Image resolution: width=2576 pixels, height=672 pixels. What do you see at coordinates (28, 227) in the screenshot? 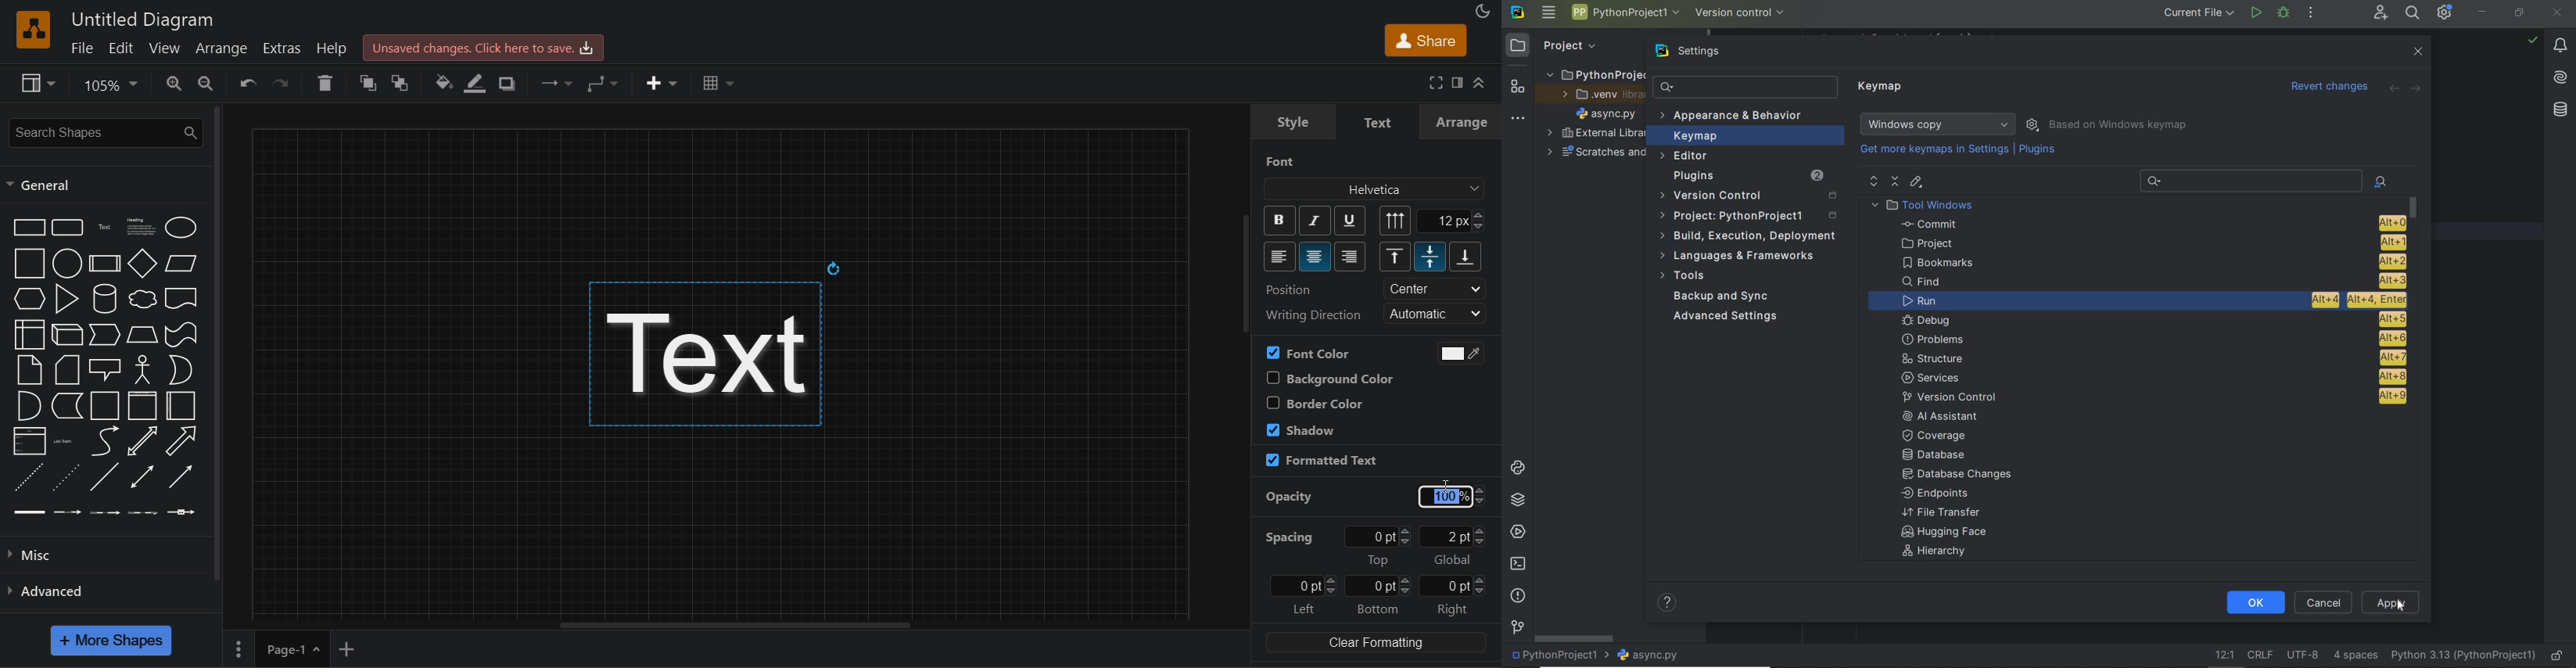
I see `rectangle` at bounding box center [28, 227].